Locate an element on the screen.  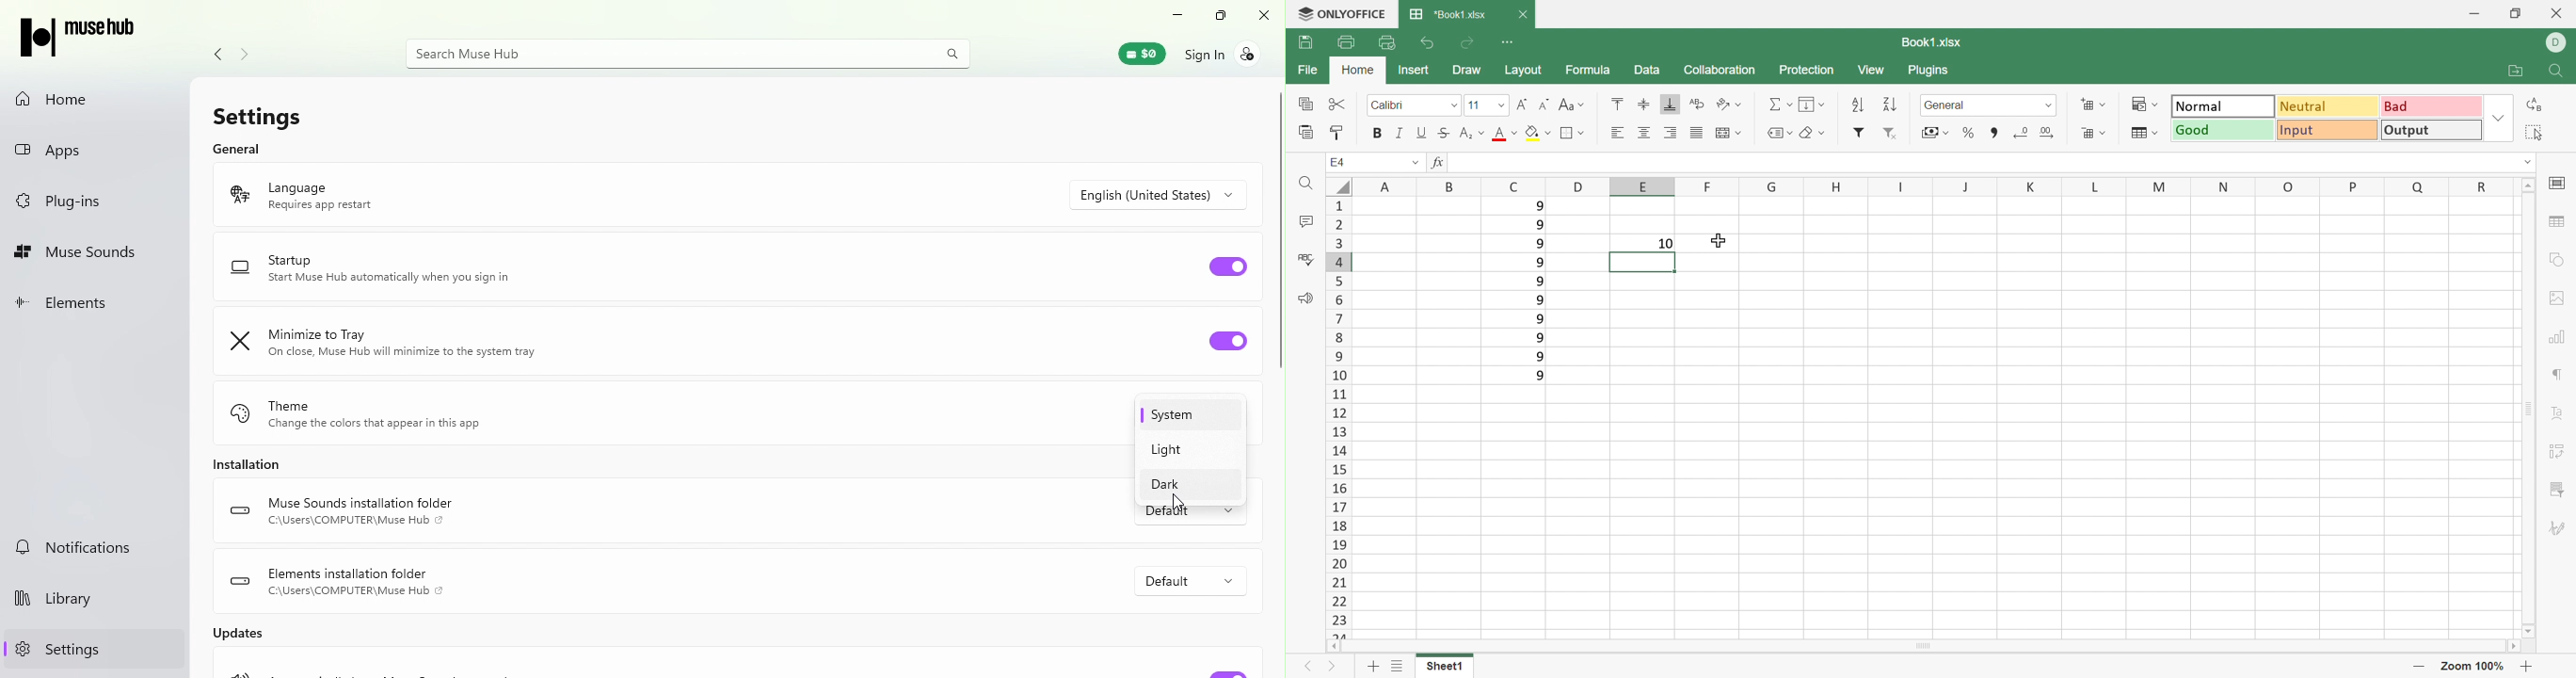
Italic is located at coordinates (1403, 134).